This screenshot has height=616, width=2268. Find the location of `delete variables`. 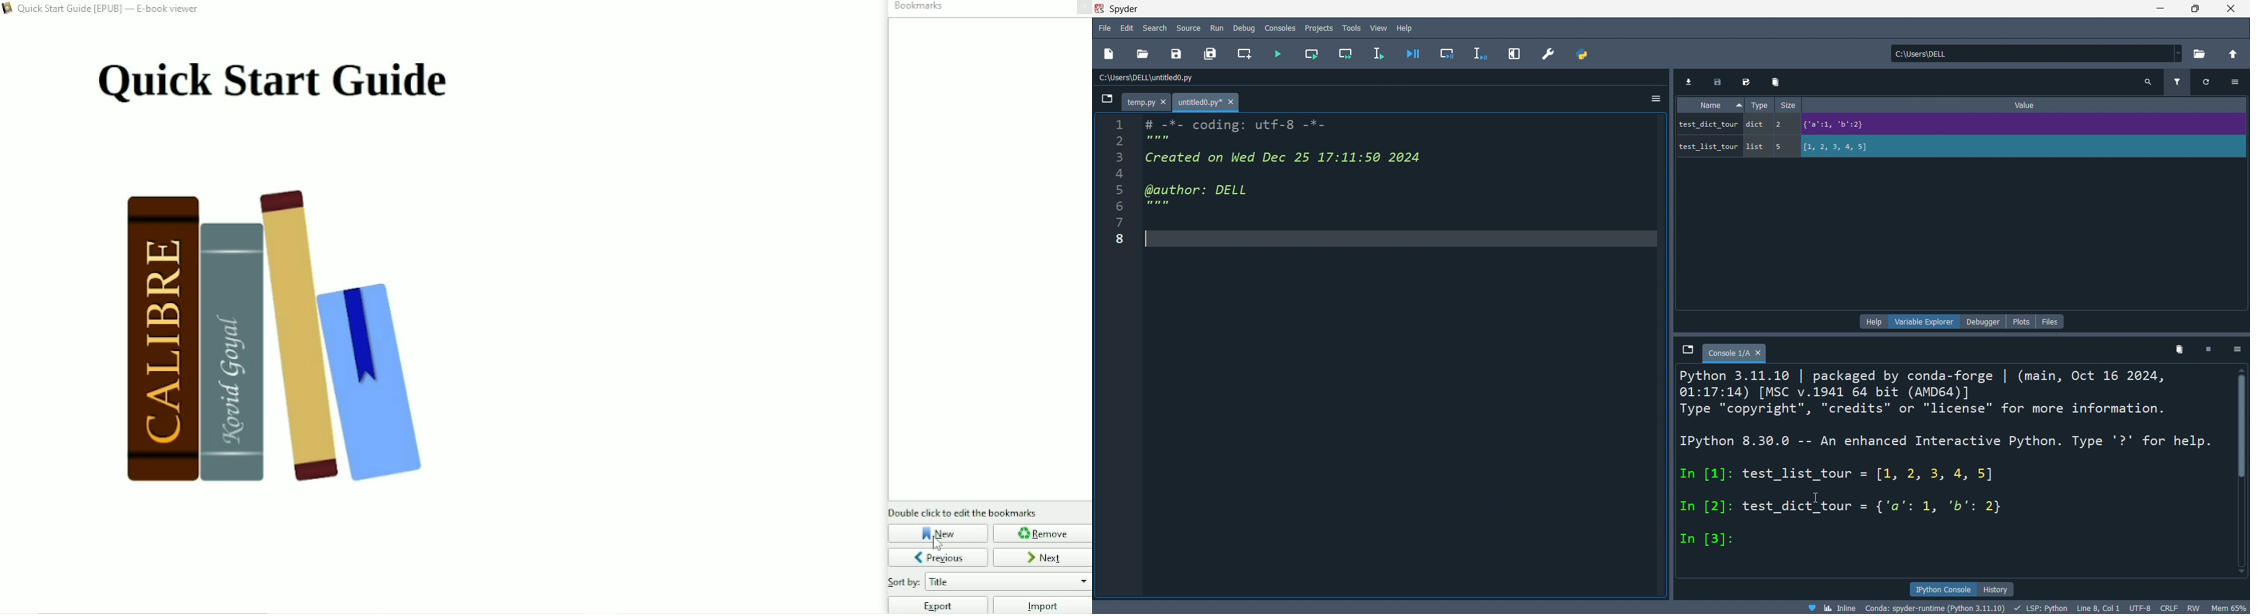

delete variables is located at coordinates (2179, 349).